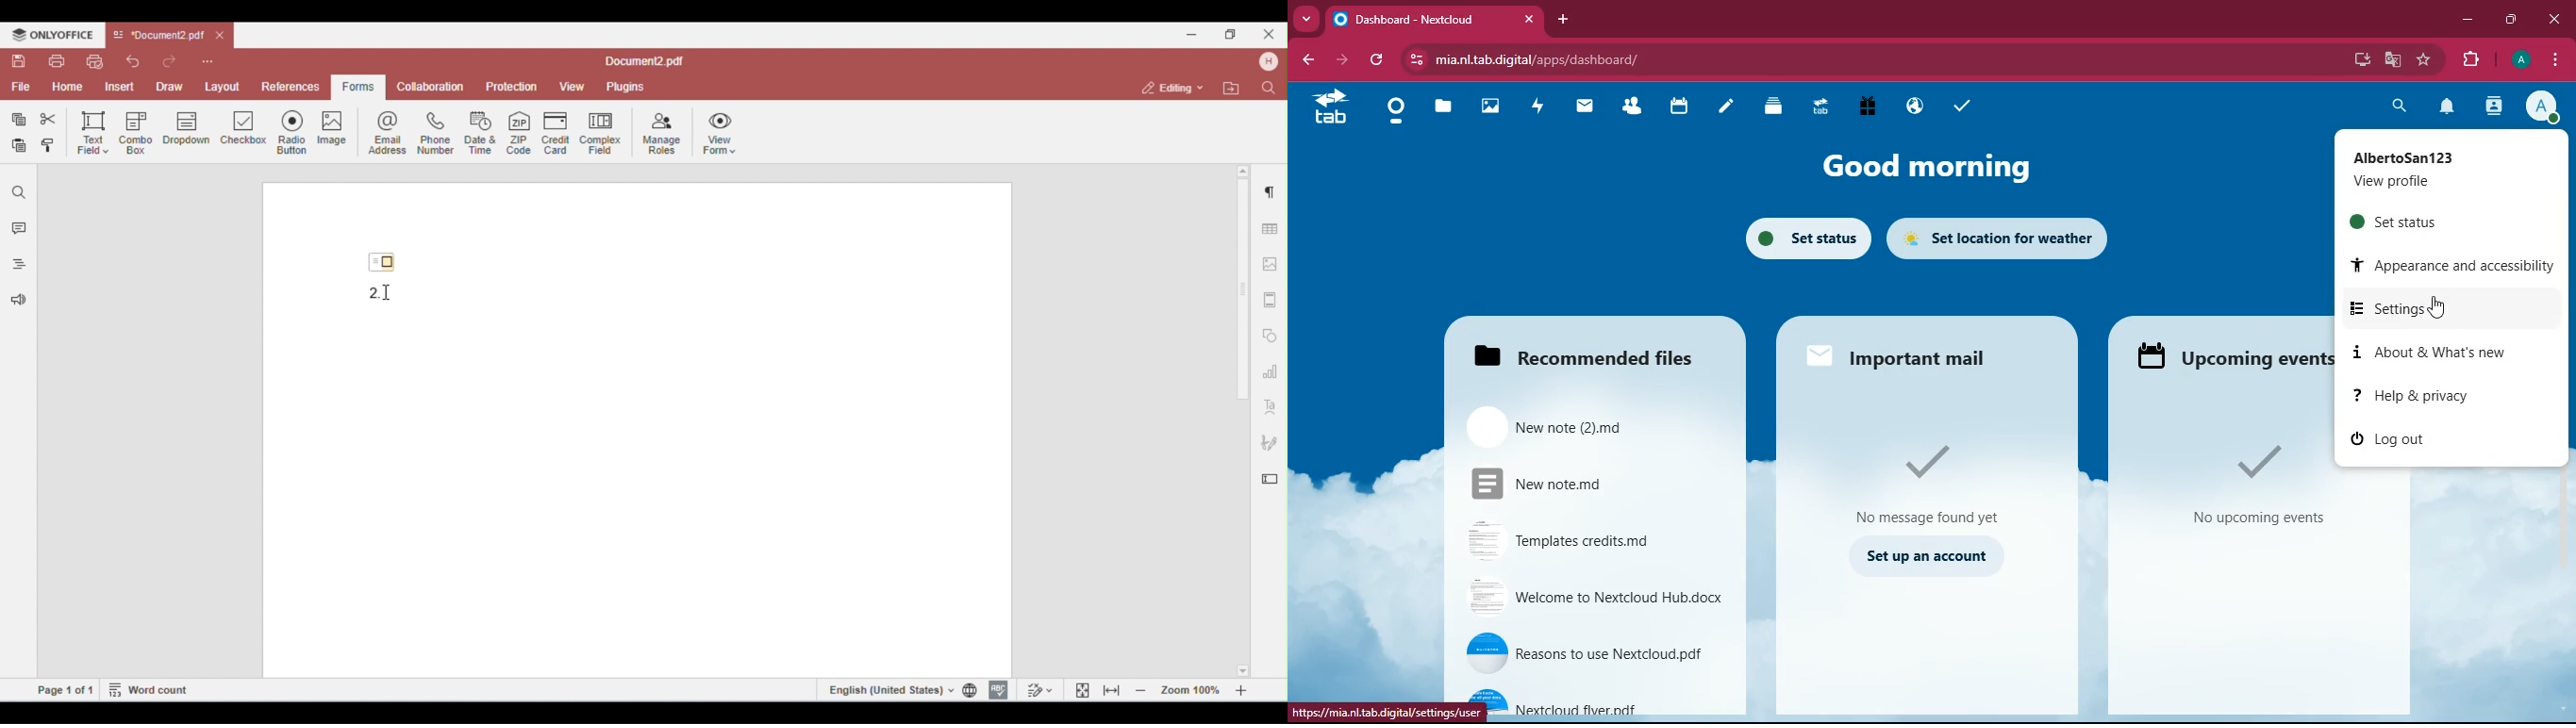  What do you see at coordinates (1803, 239) in the screenshot?
I see `set status` at bounding box center [1803, 239].